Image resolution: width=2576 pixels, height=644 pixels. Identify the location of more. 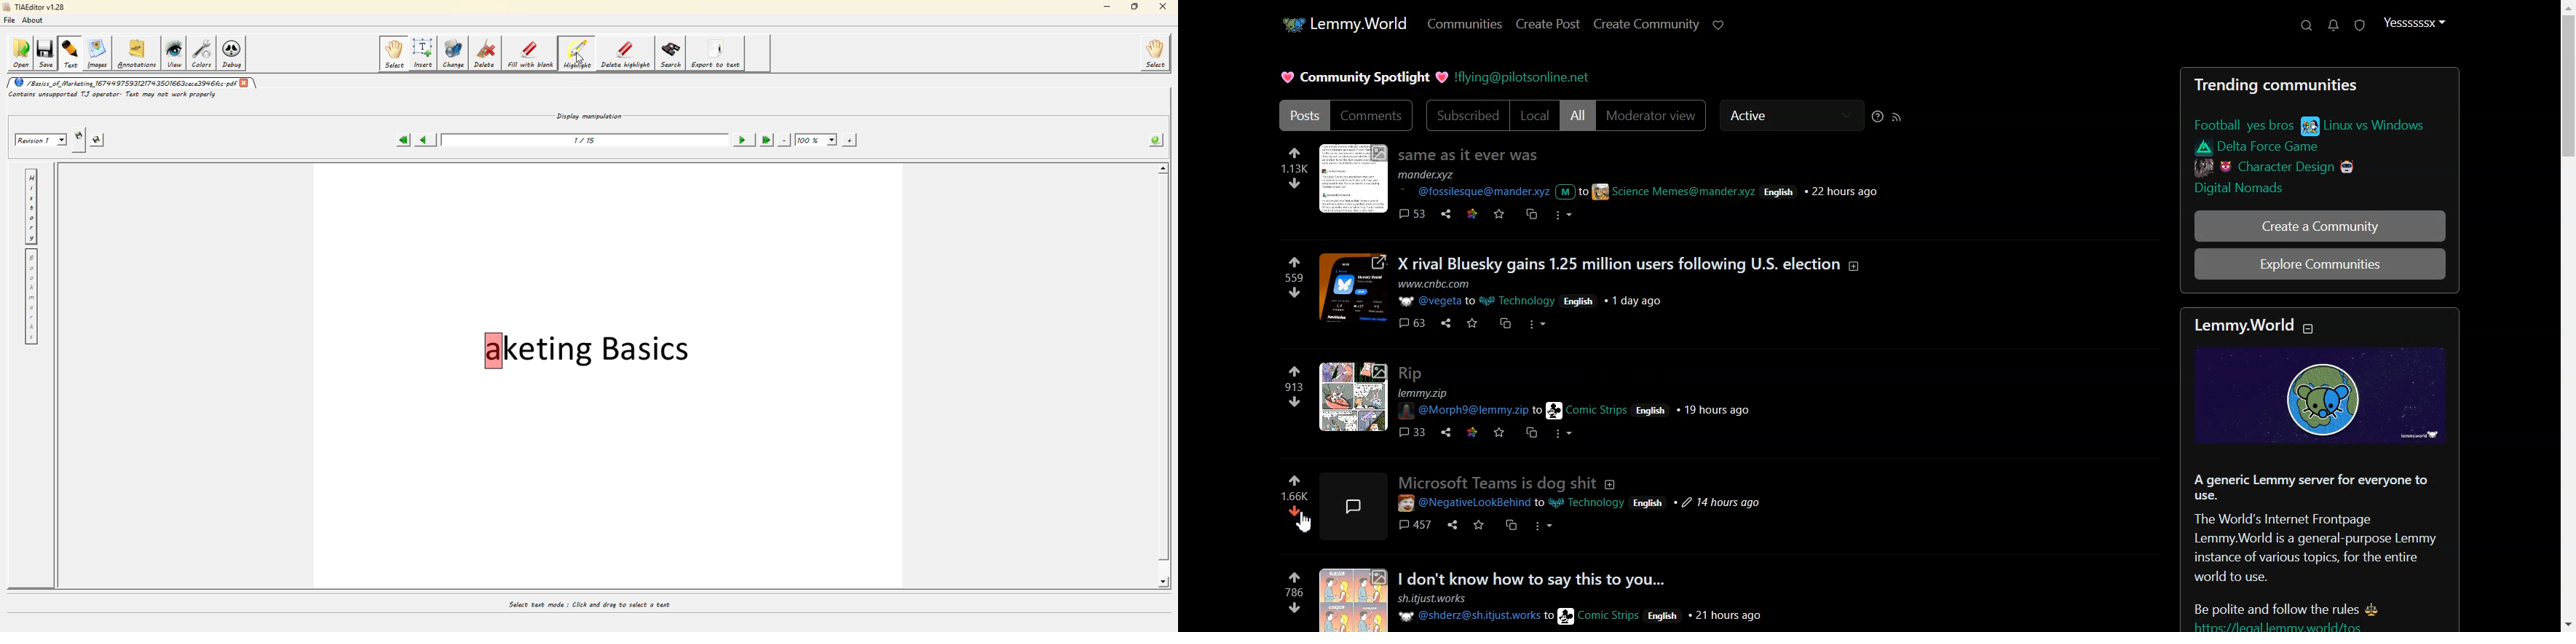
(1543, 525).